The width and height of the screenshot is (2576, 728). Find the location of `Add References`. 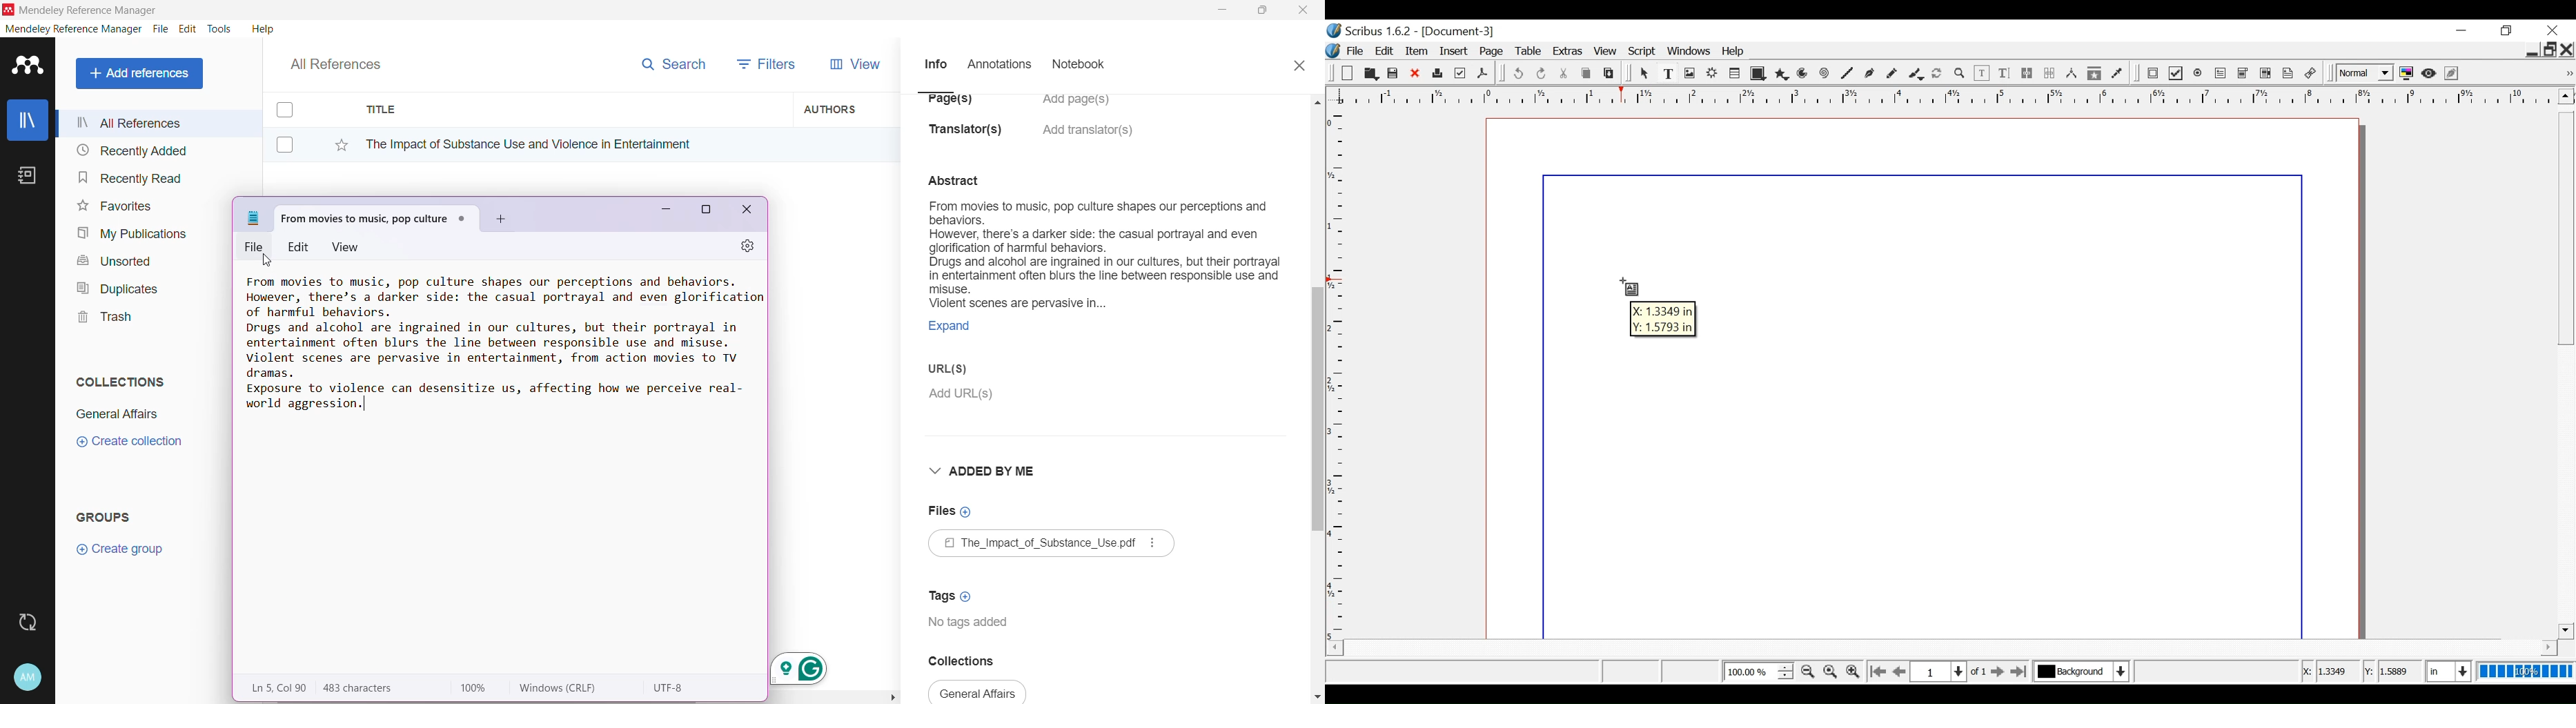

Add References is located at coordinates (142, 73).